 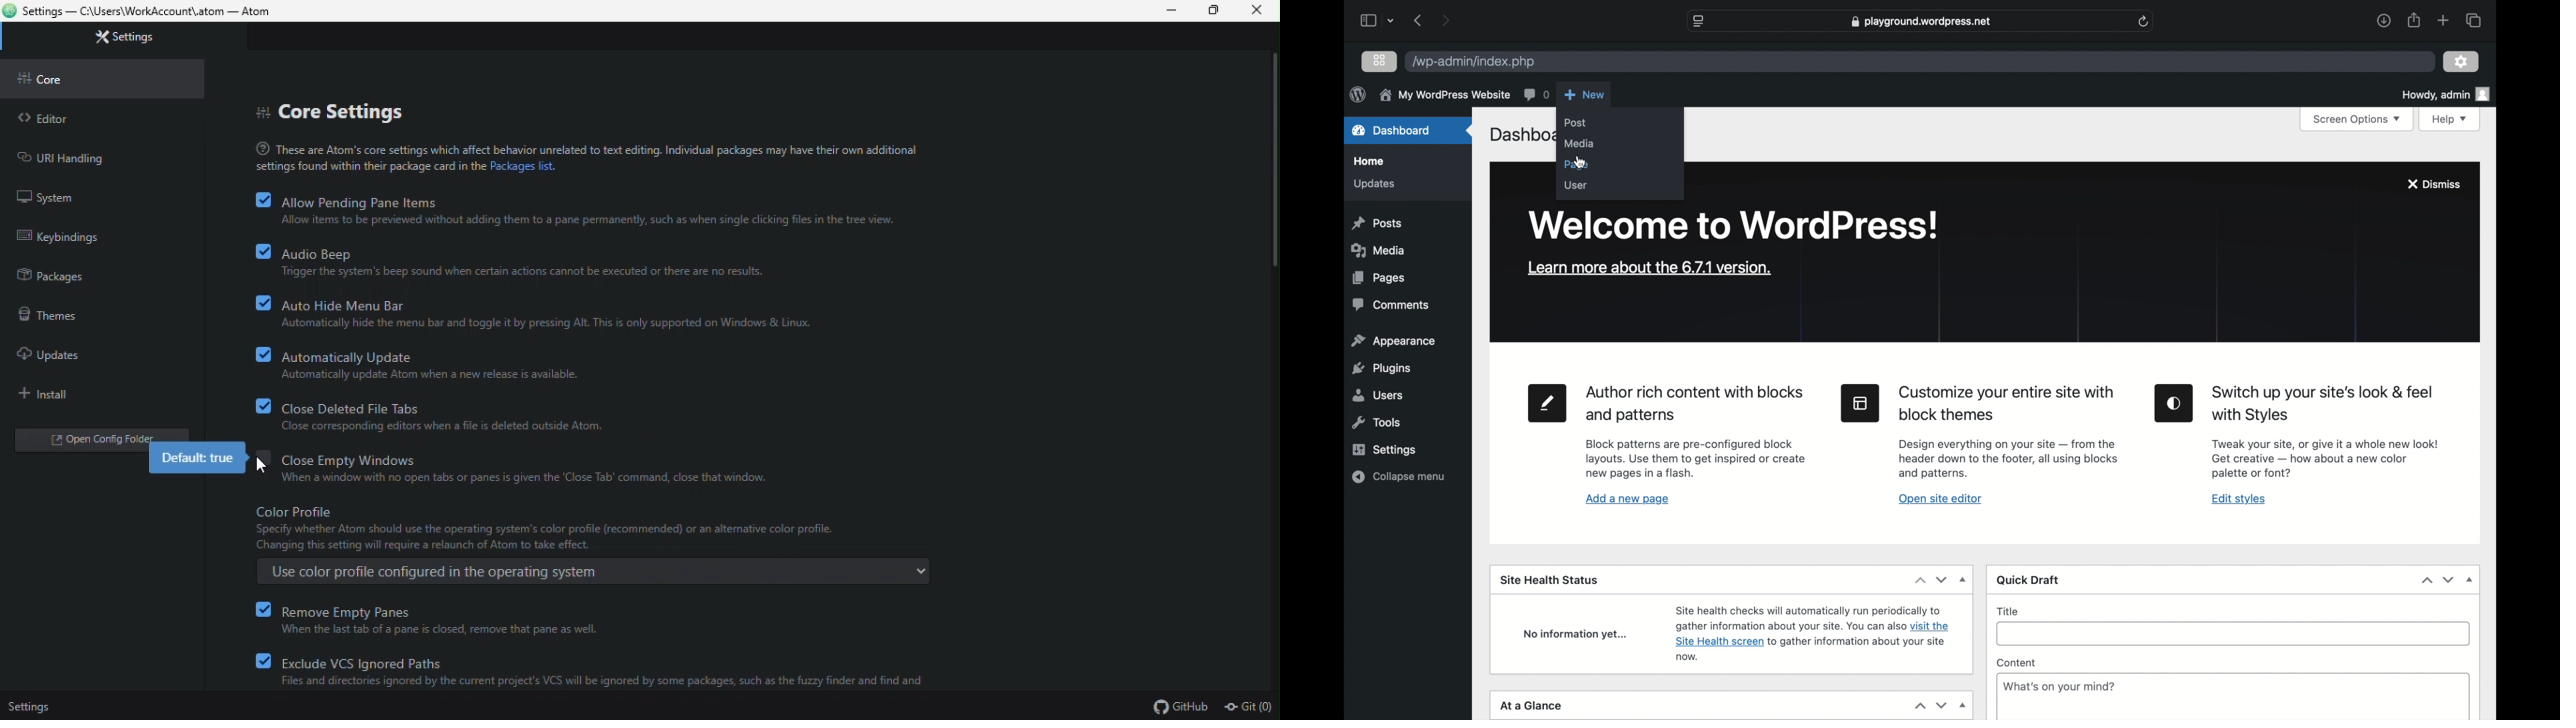 I want to click on title, so click(x=2008, y=611).